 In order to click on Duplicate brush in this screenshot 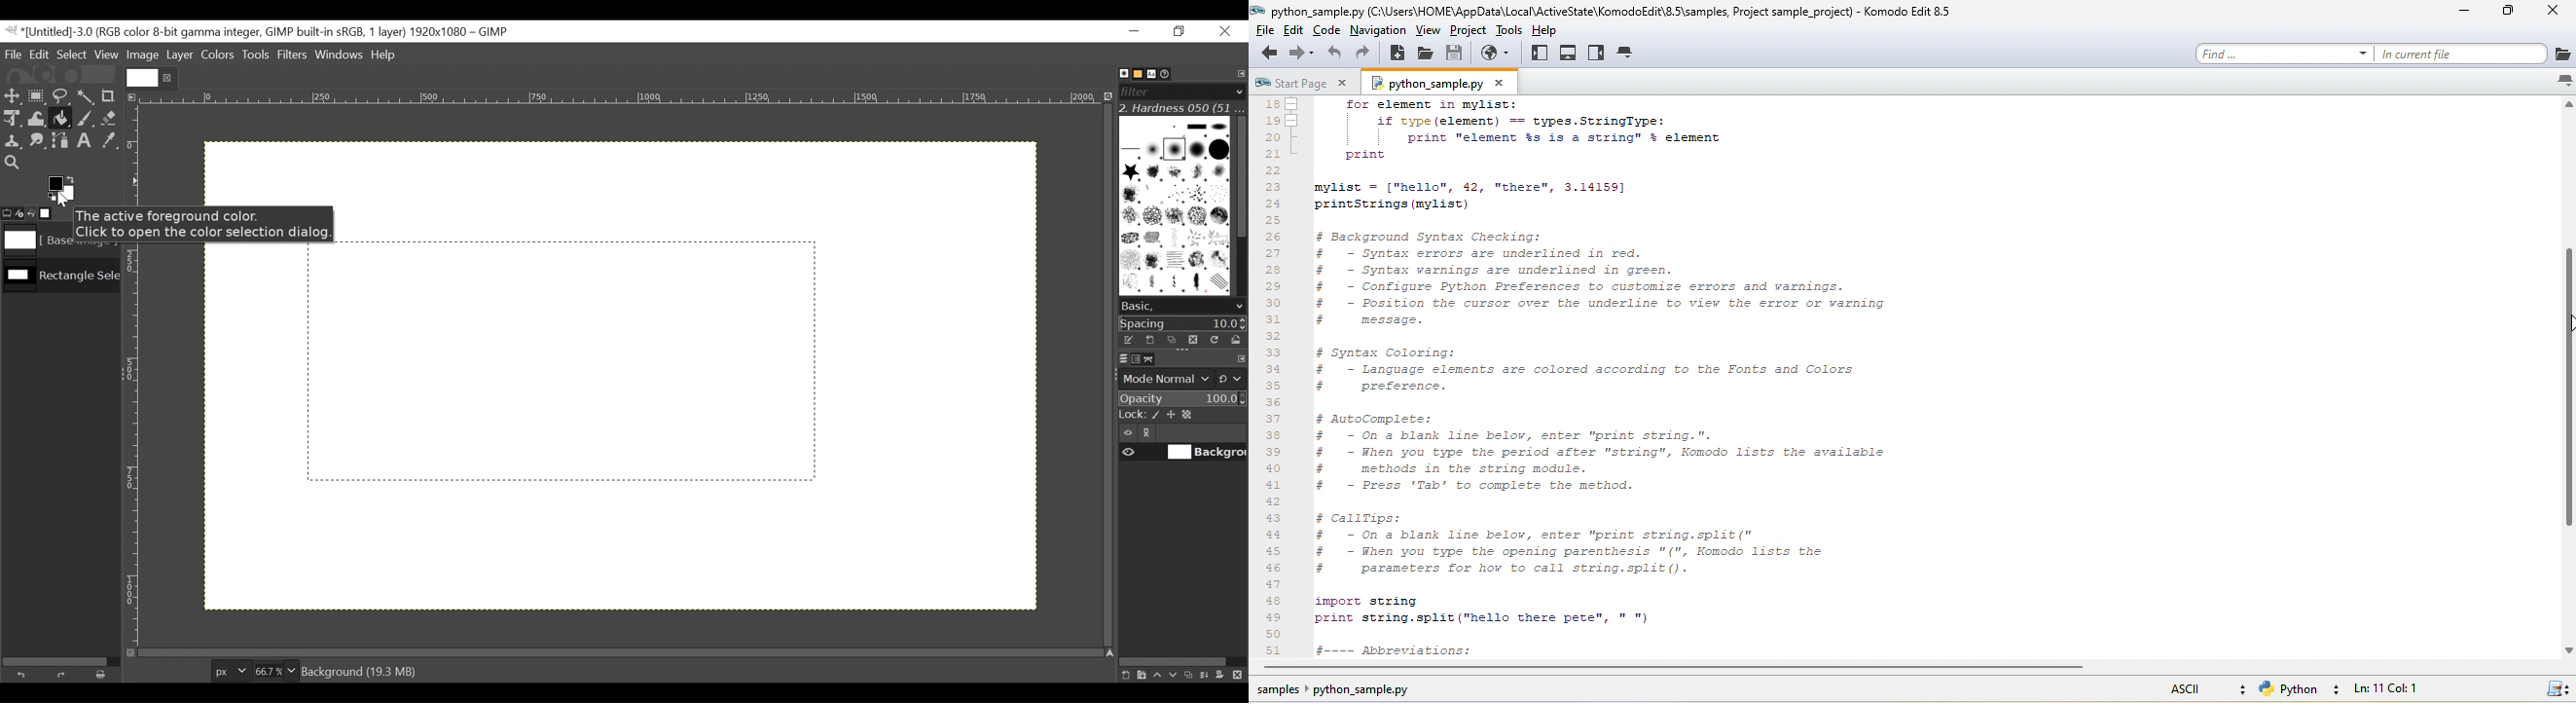, I will do `click(1172, 340)`.